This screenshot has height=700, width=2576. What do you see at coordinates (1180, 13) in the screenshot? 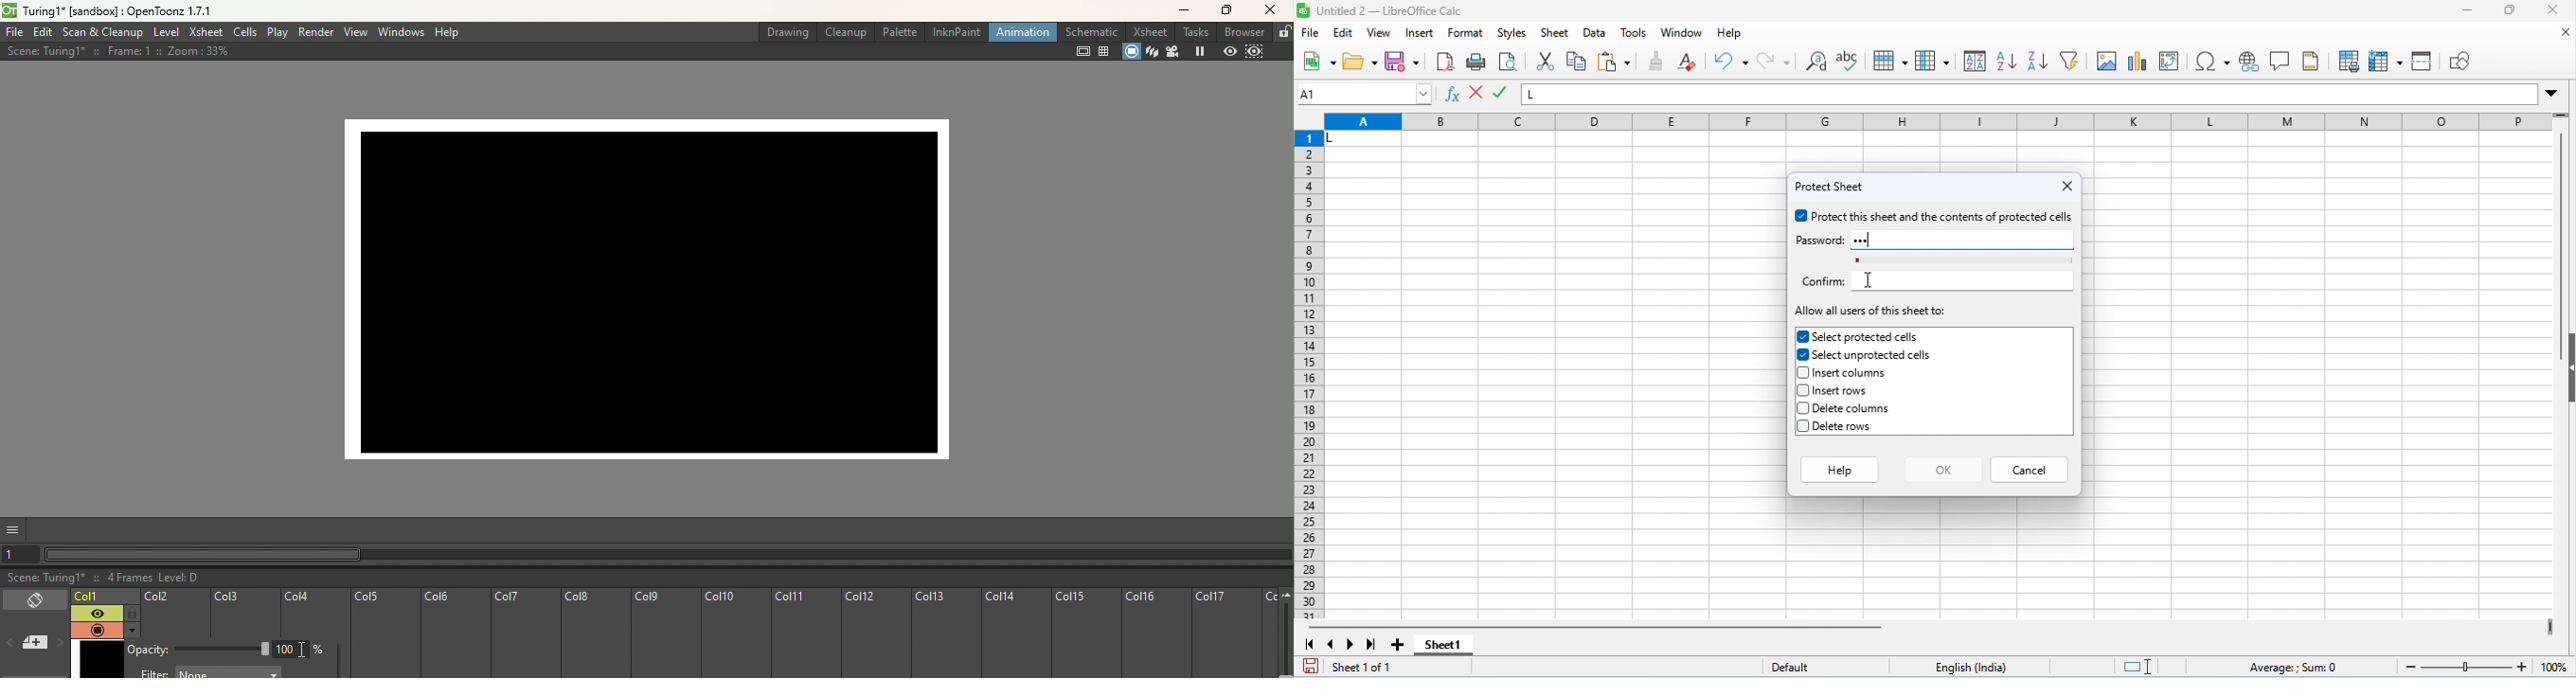
I see `Minimize` at bounding box center [1180, 13].